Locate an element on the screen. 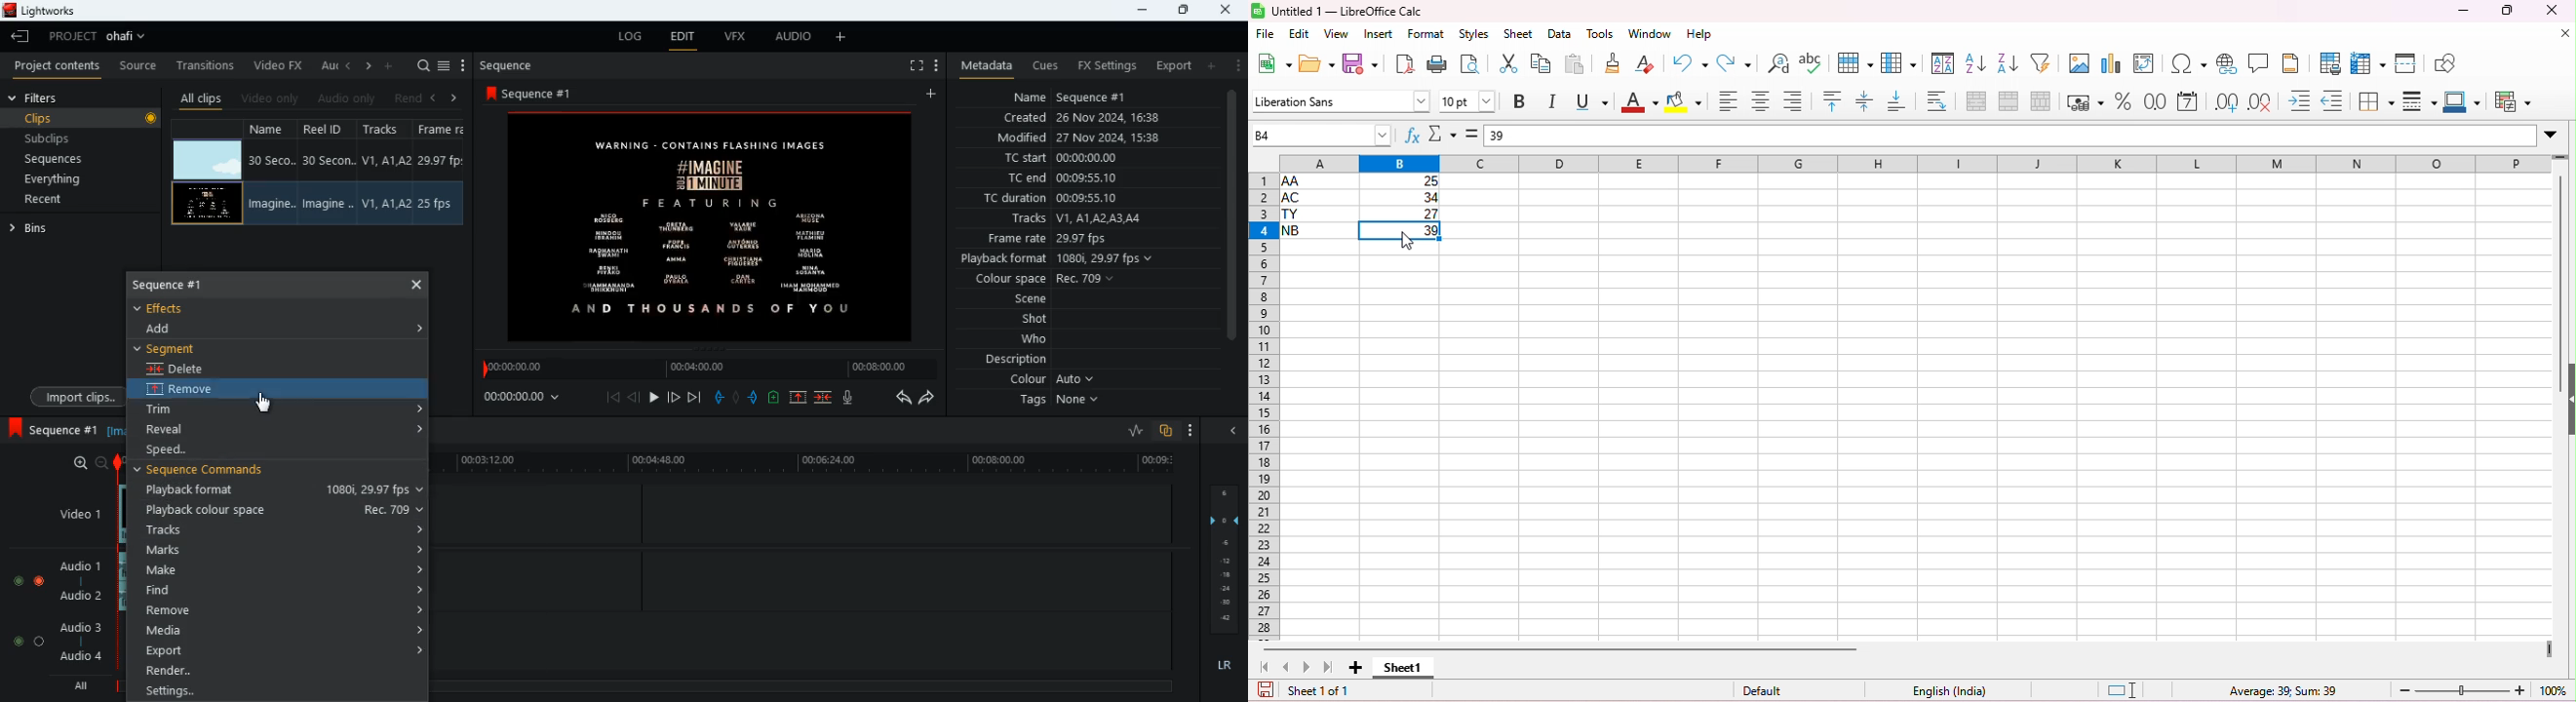  column is located at coordinates (1899, 62).